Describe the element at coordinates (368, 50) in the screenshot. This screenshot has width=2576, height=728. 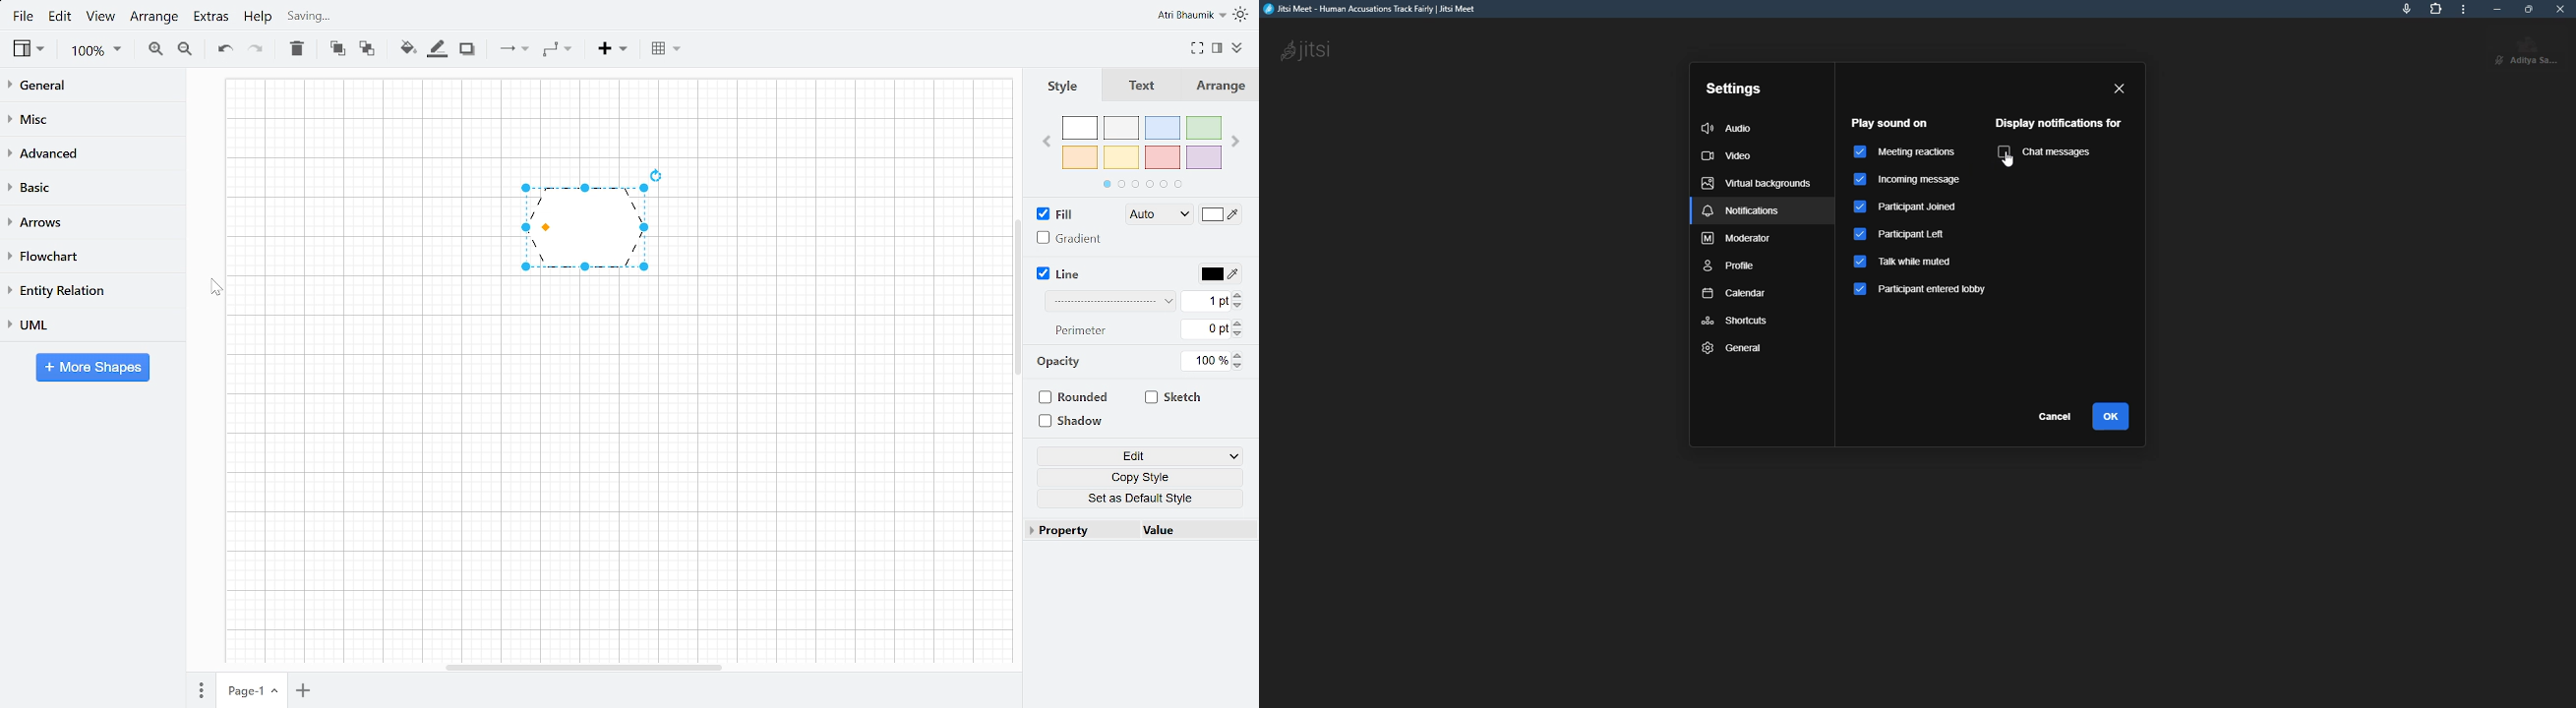
I see `To back` at that location.